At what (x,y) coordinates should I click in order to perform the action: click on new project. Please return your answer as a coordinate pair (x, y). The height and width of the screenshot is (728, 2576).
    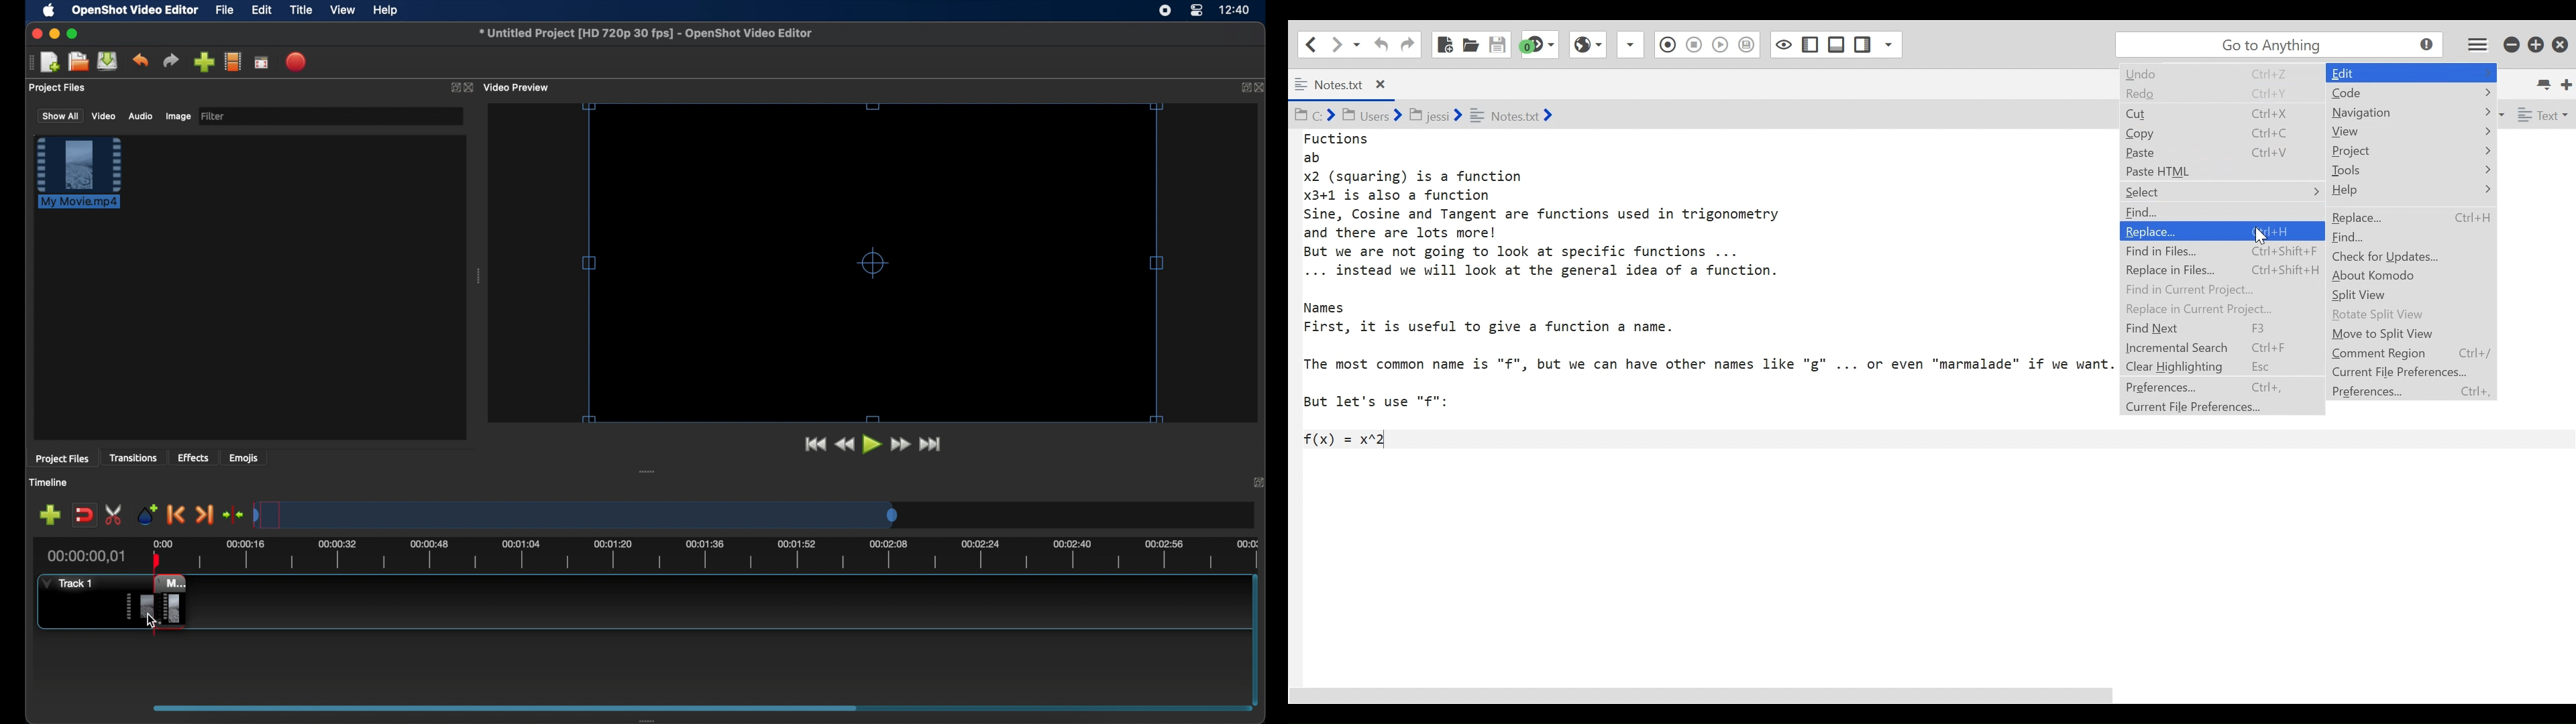
    Looking at the image, I should click on (50, 62).